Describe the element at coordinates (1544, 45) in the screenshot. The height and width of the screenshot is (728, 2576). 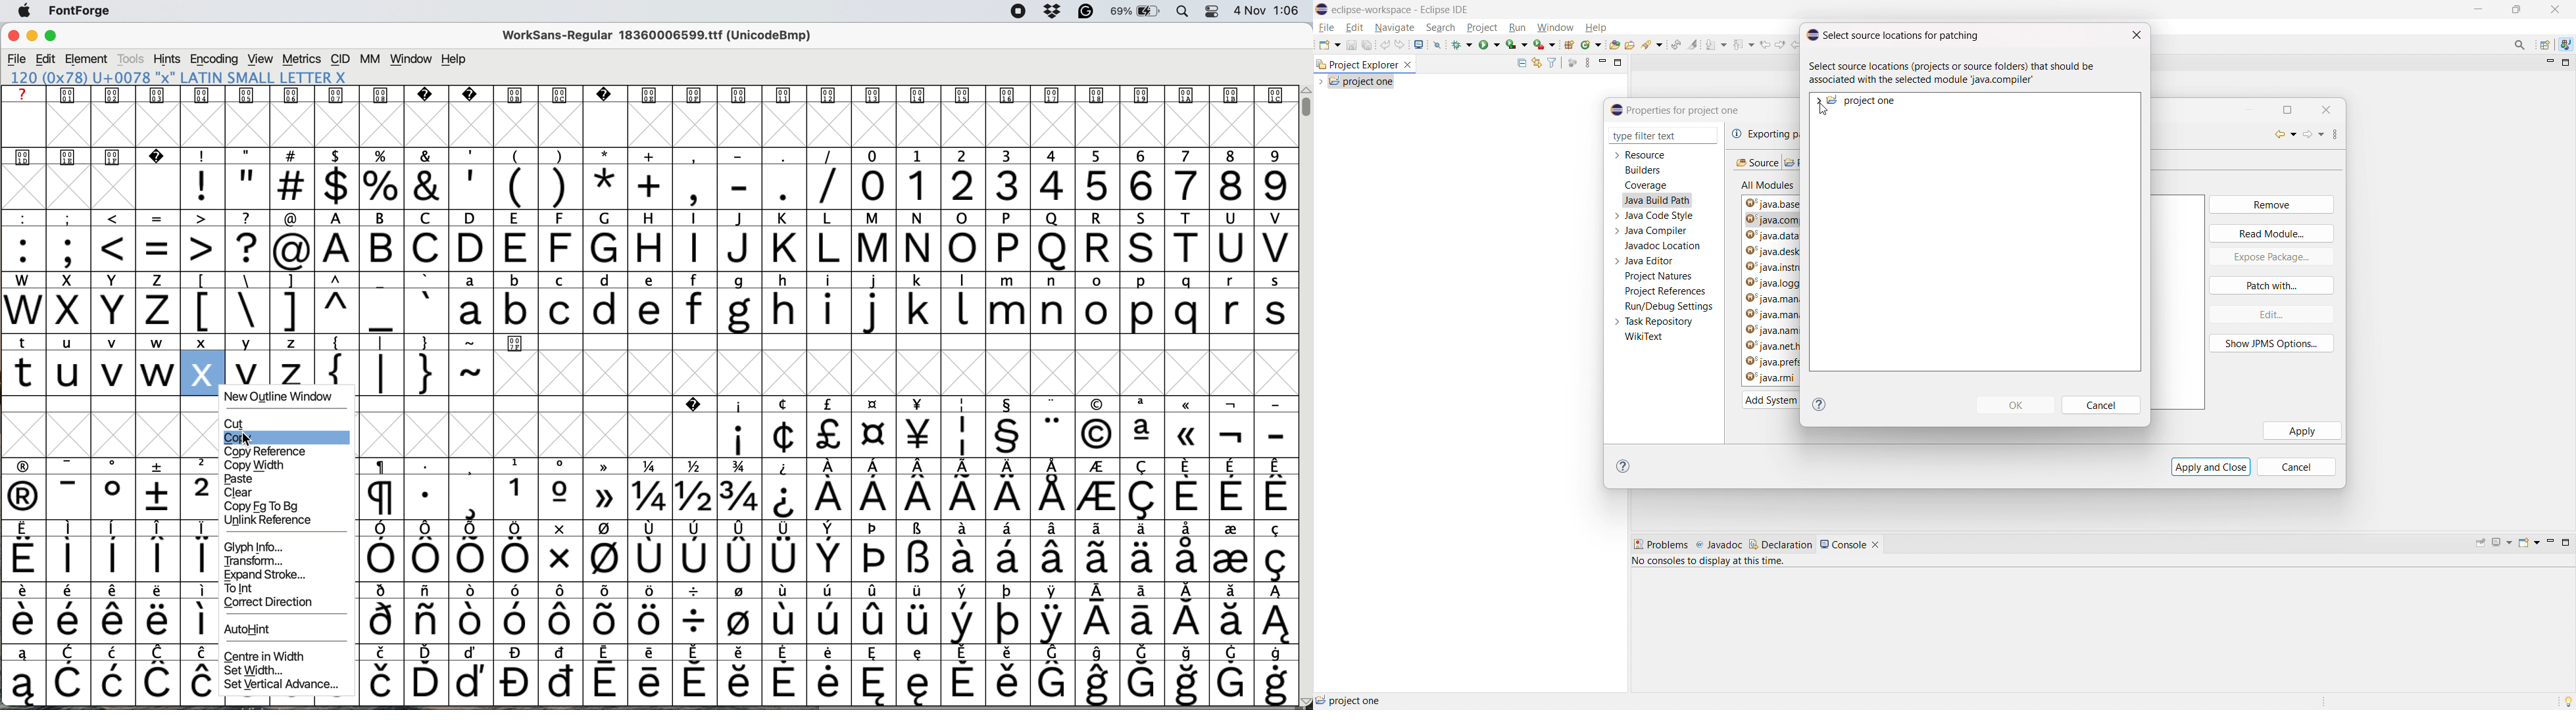
I see `use last tool` at that location.